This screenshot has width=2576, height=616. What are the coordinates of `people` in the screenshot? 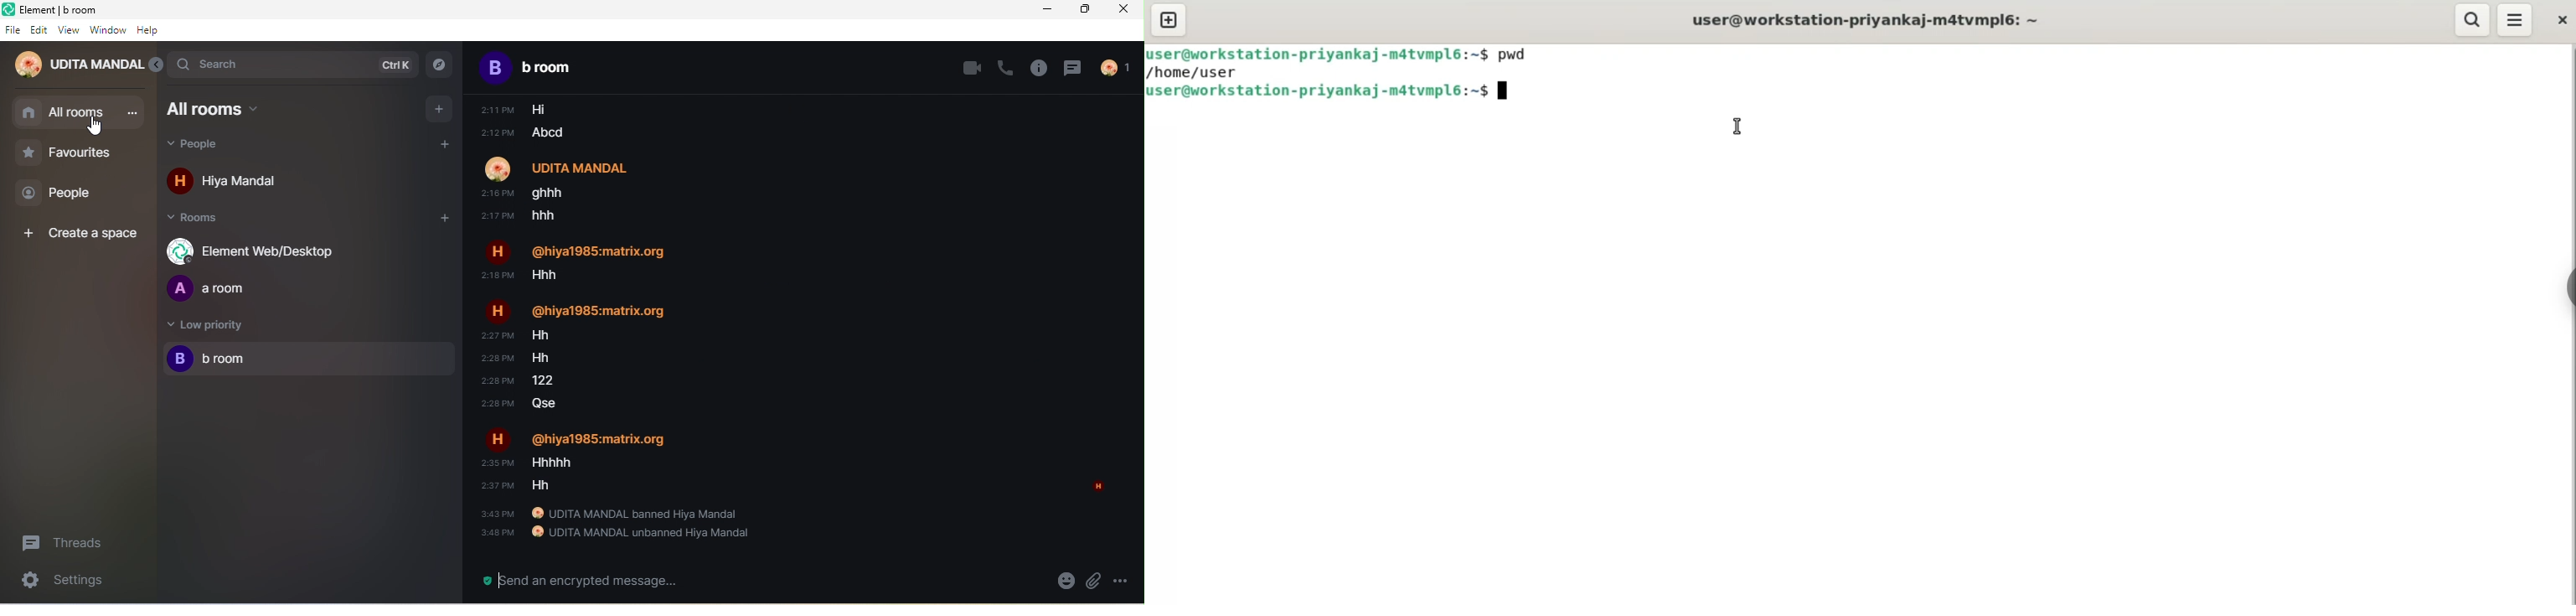 It's located at (1121, 68).